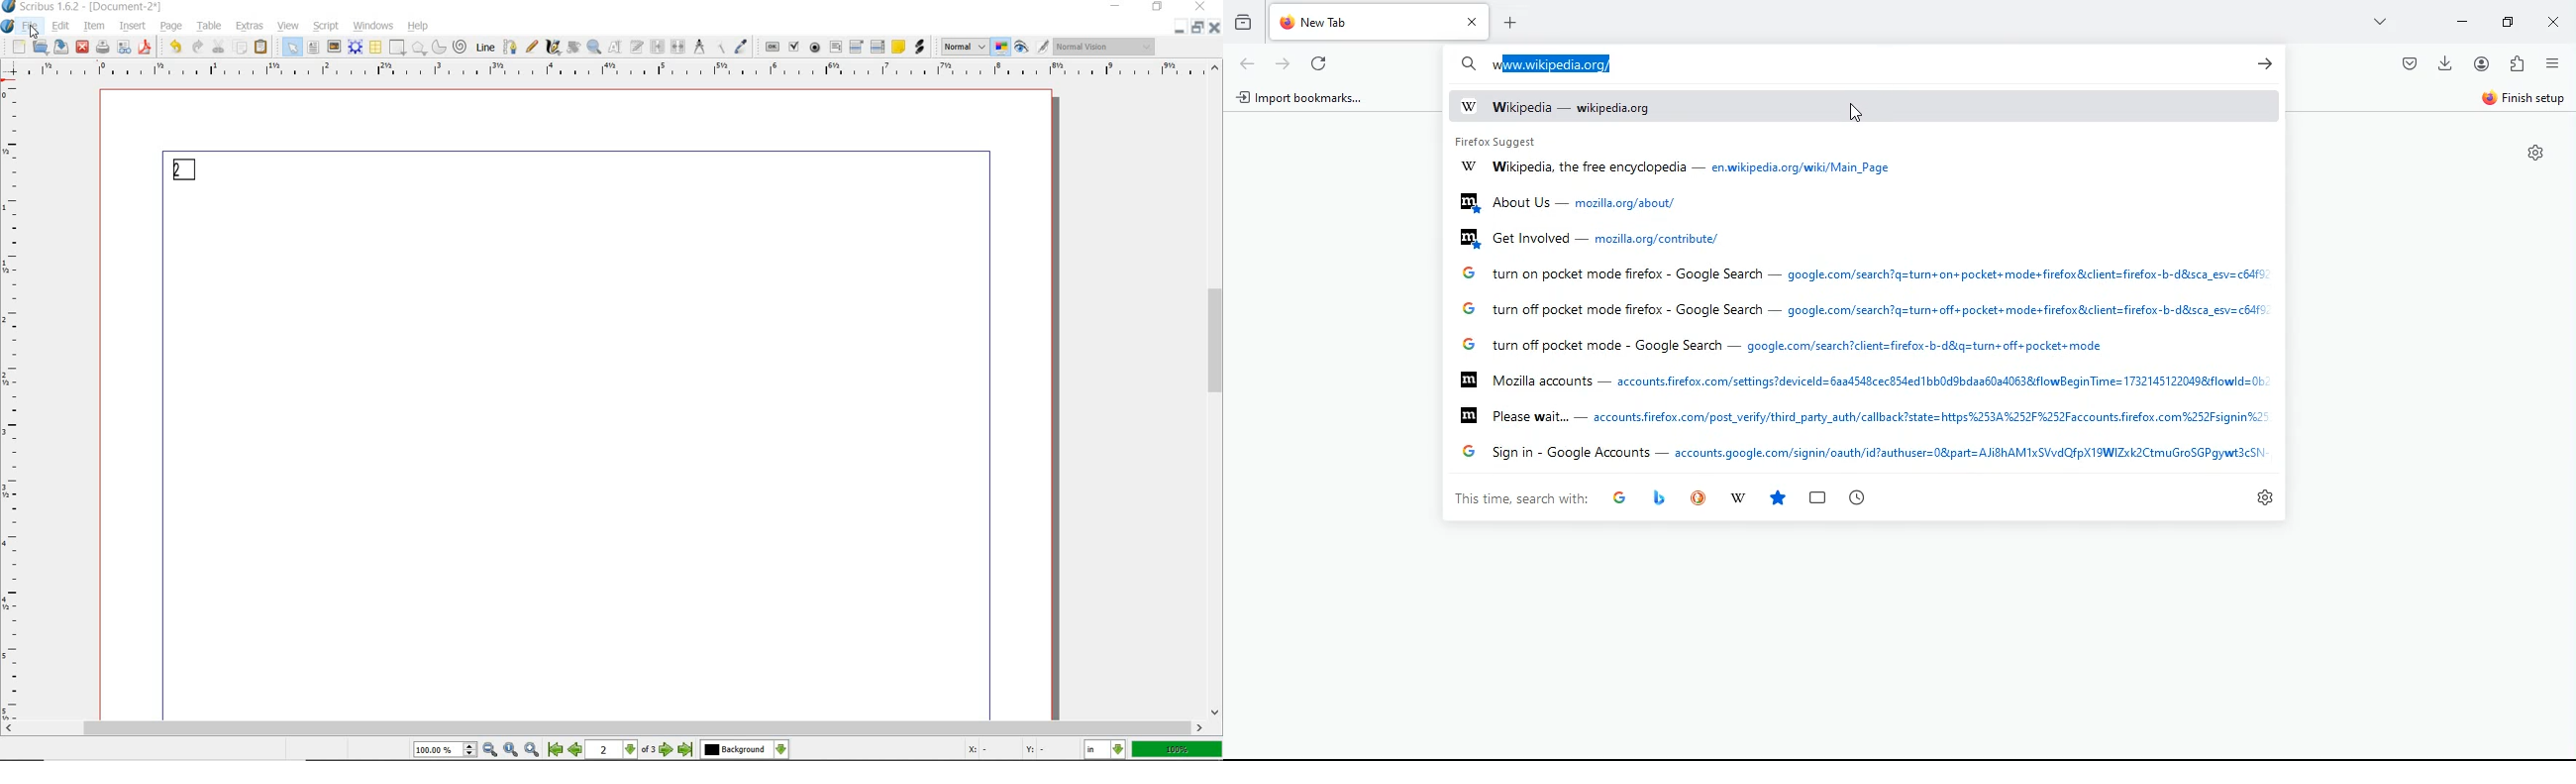 This screenshot has height=784, width=2576. I want to click on insert, so click(133, 26).